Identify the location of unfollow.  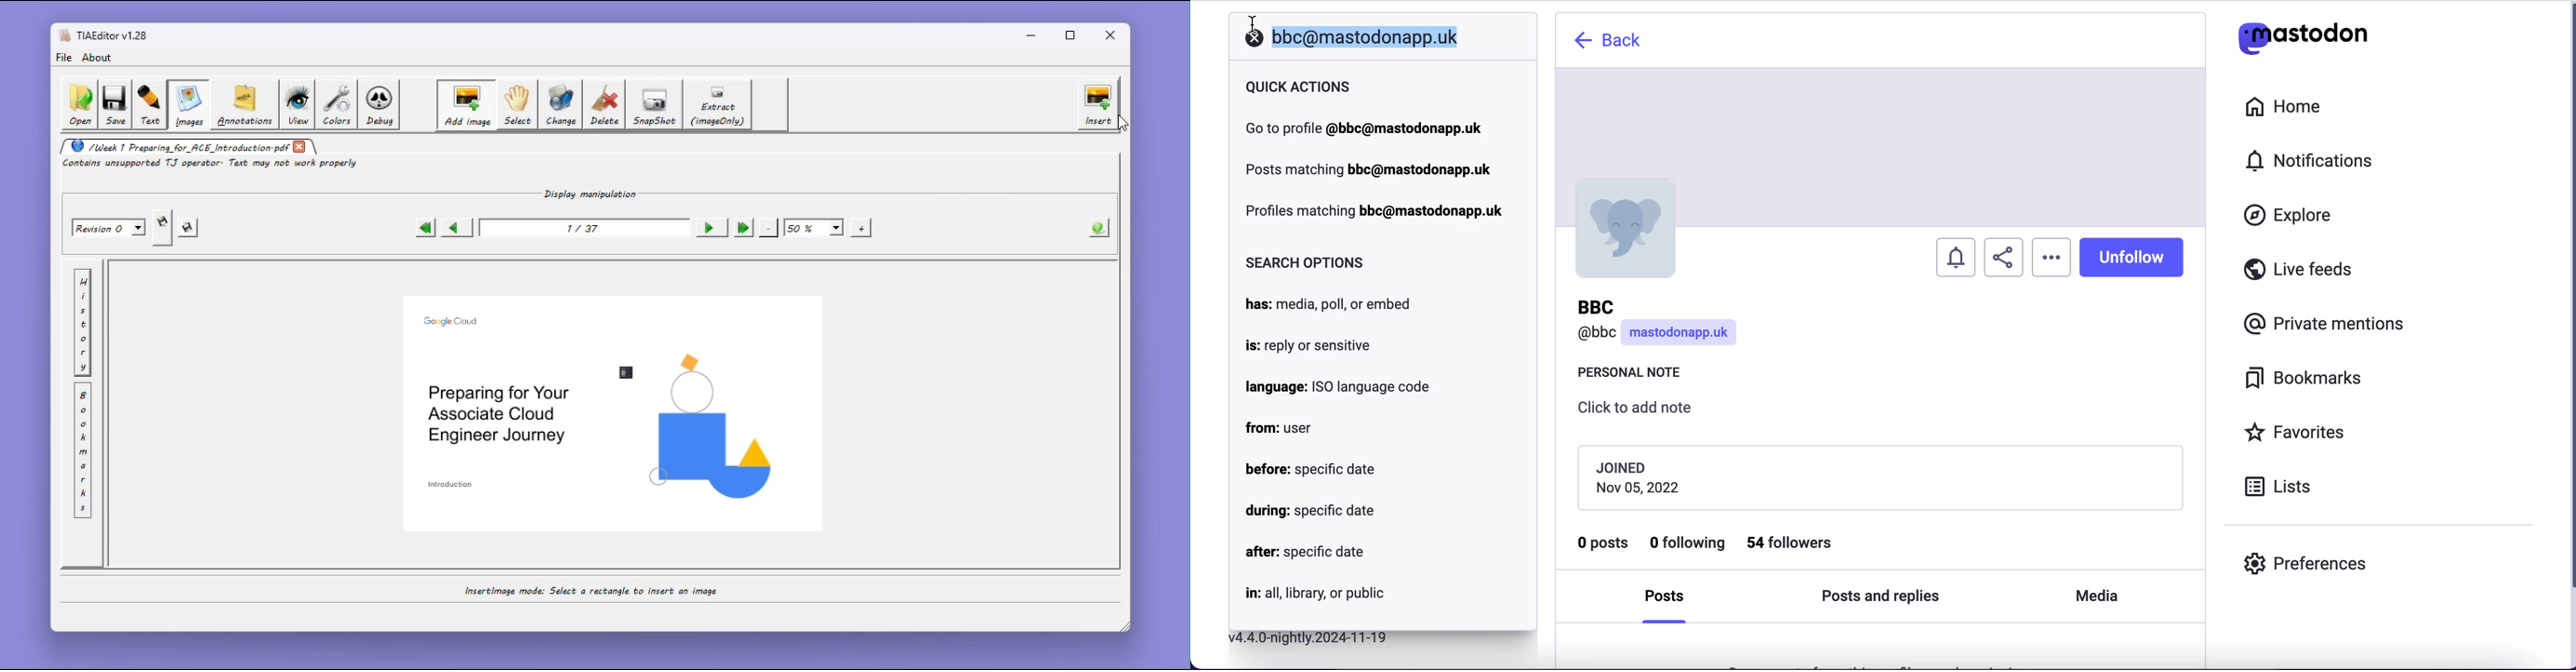
(2131, 256).